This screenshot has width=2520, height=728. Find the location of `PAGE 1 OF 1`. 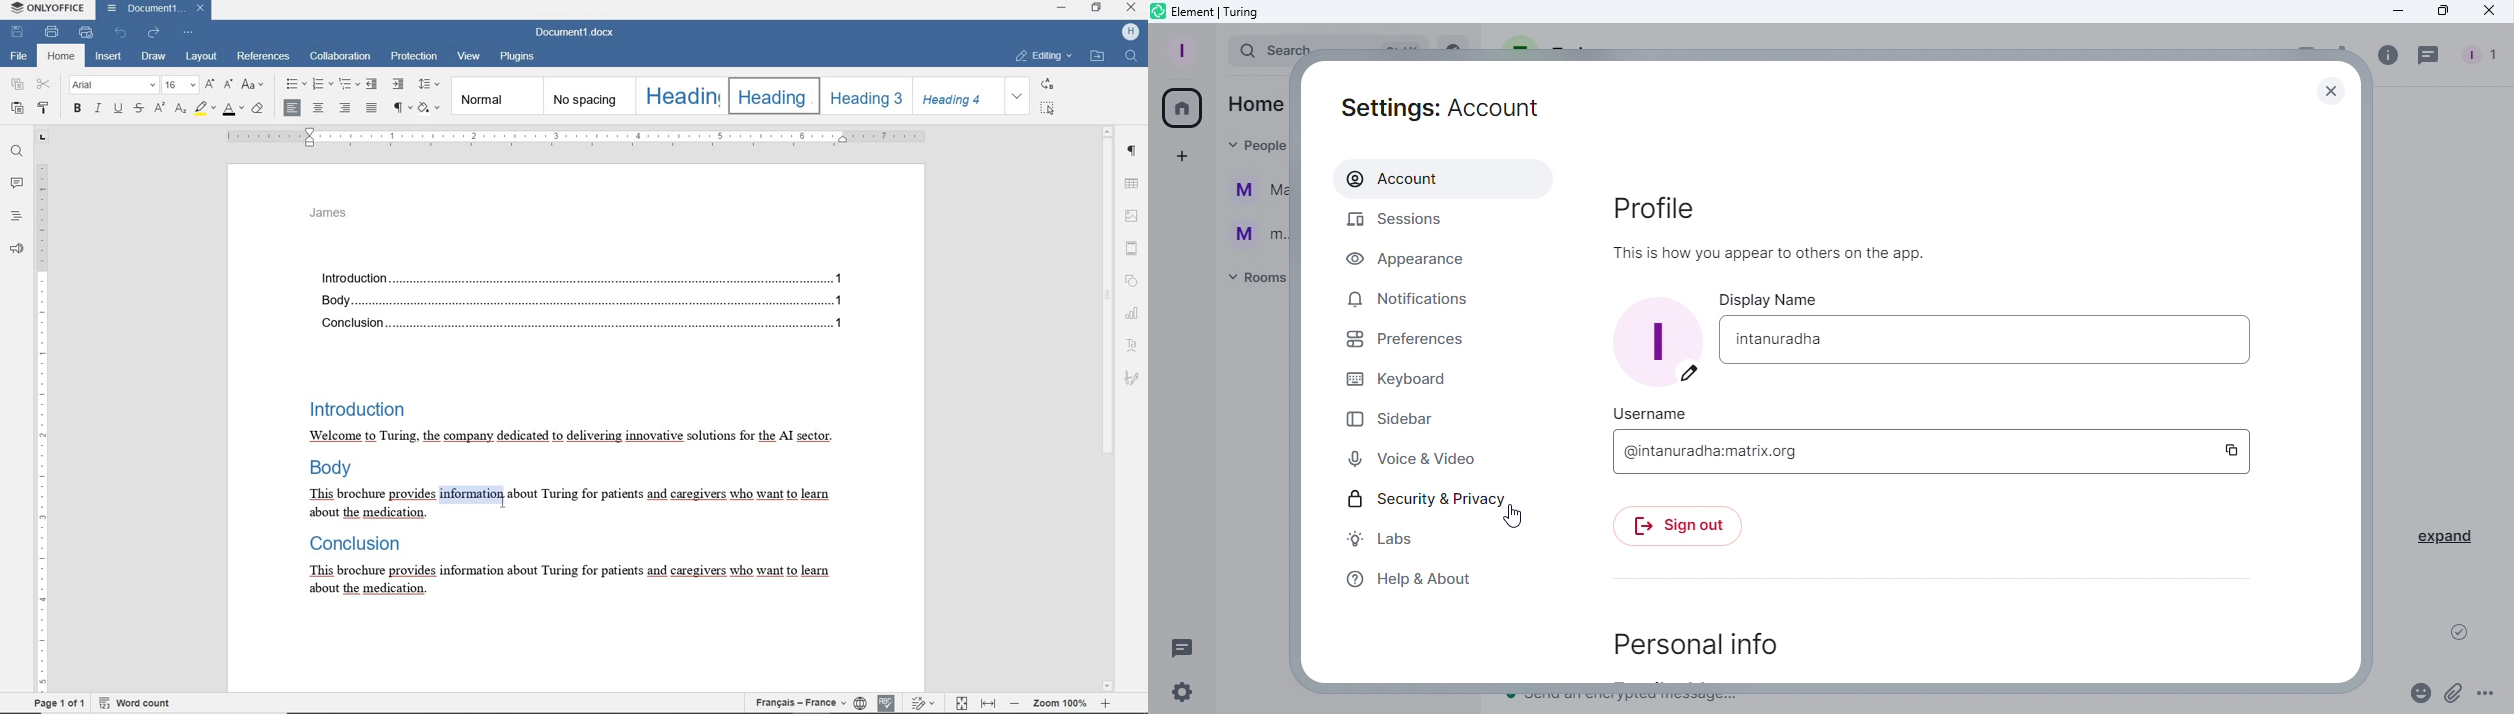

PAGE 1 OF 1 is located at coordinates (60, 703).